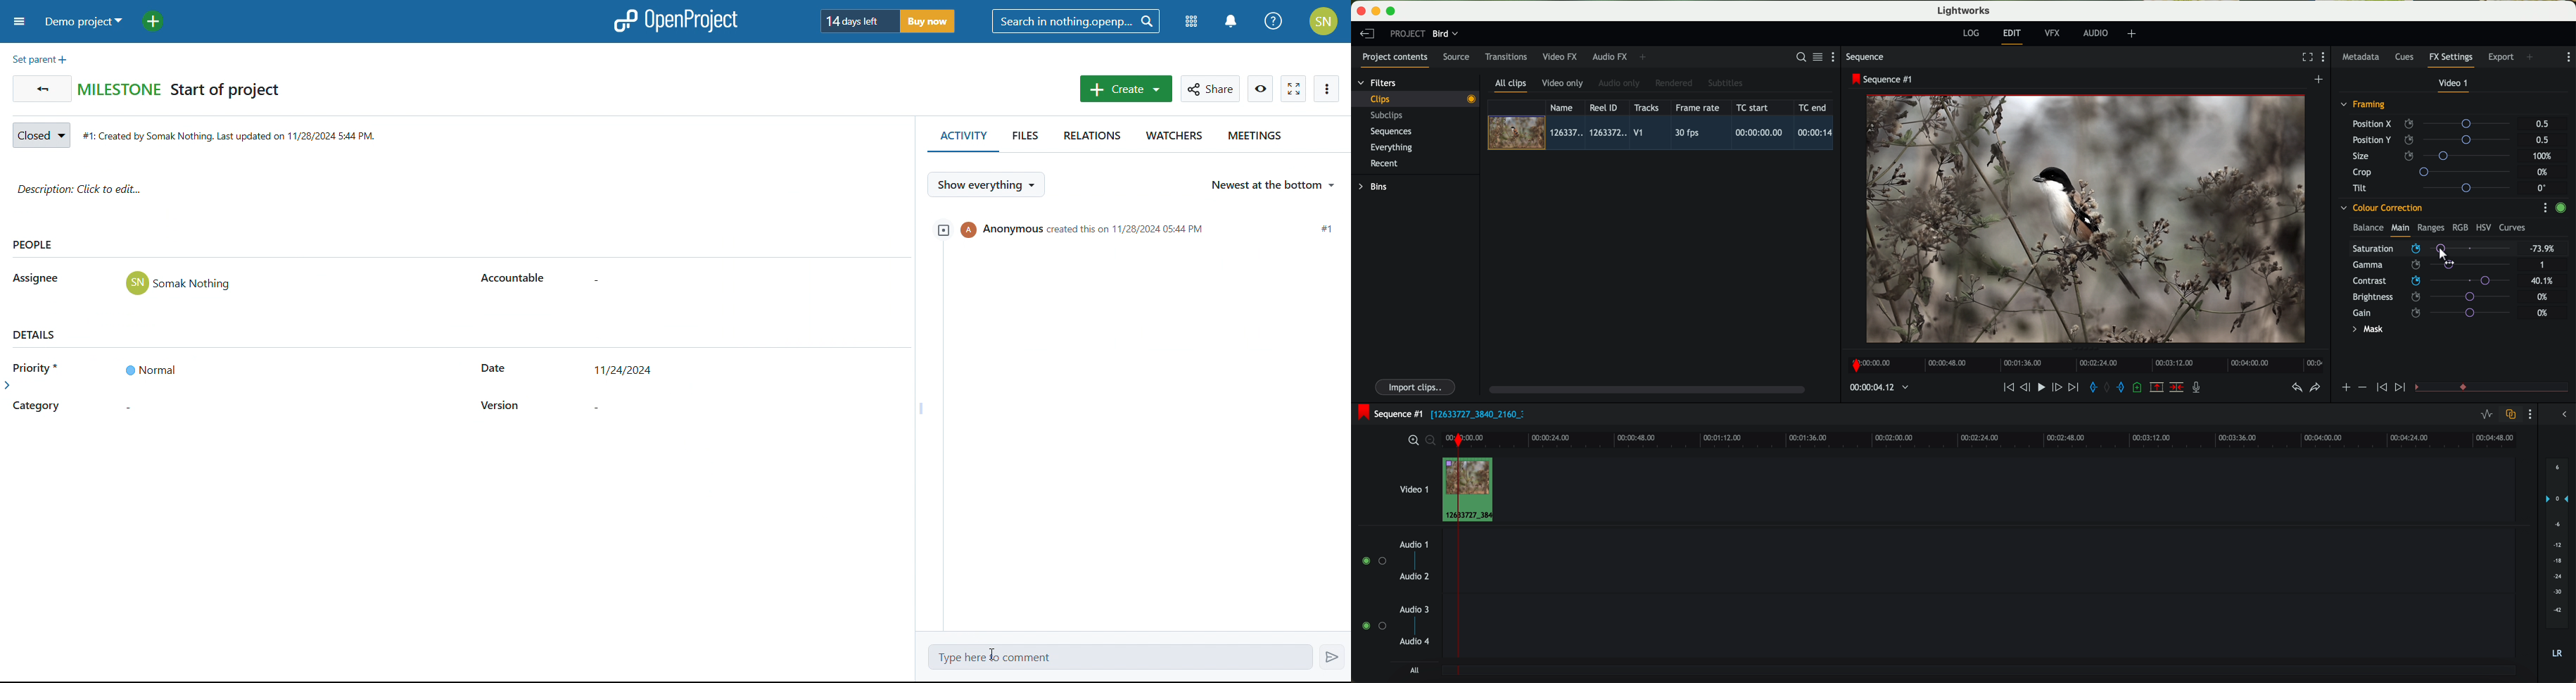  Describe the element at coordinates (1261, 89) in the screenshot. I see `watch work package` at that location.